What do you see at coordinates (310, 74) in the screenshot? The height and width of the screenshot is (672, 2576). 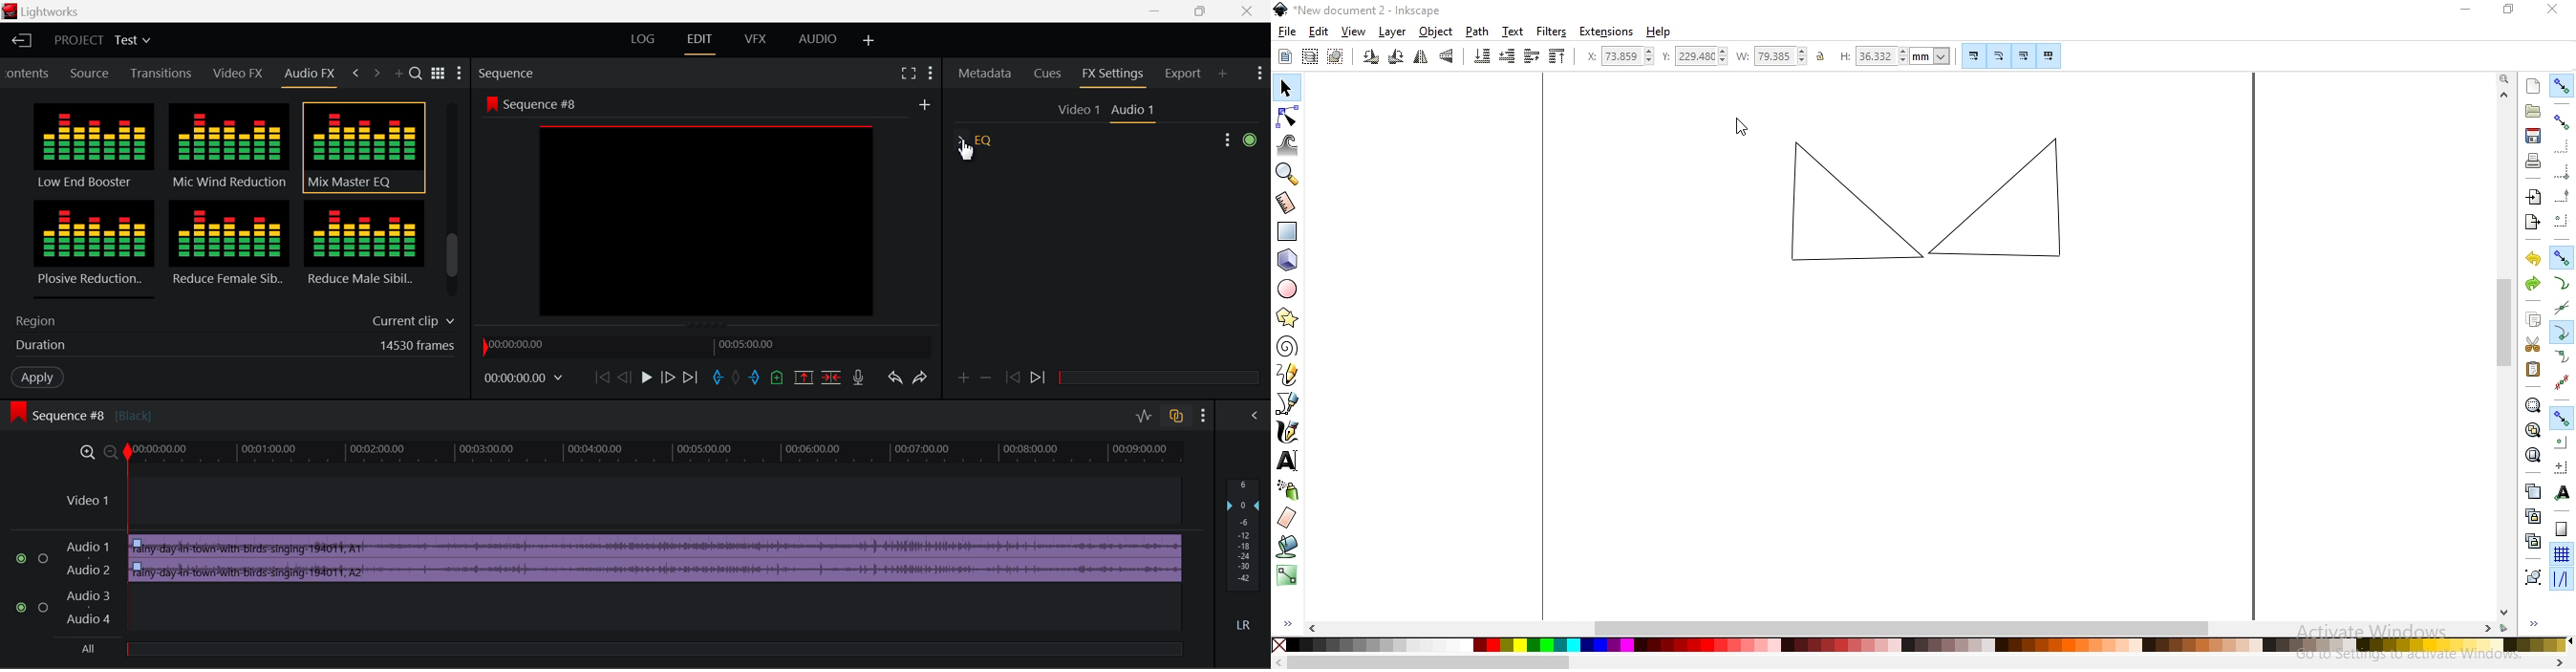 I see `Audio FX ` at bounding box center [310, 74].